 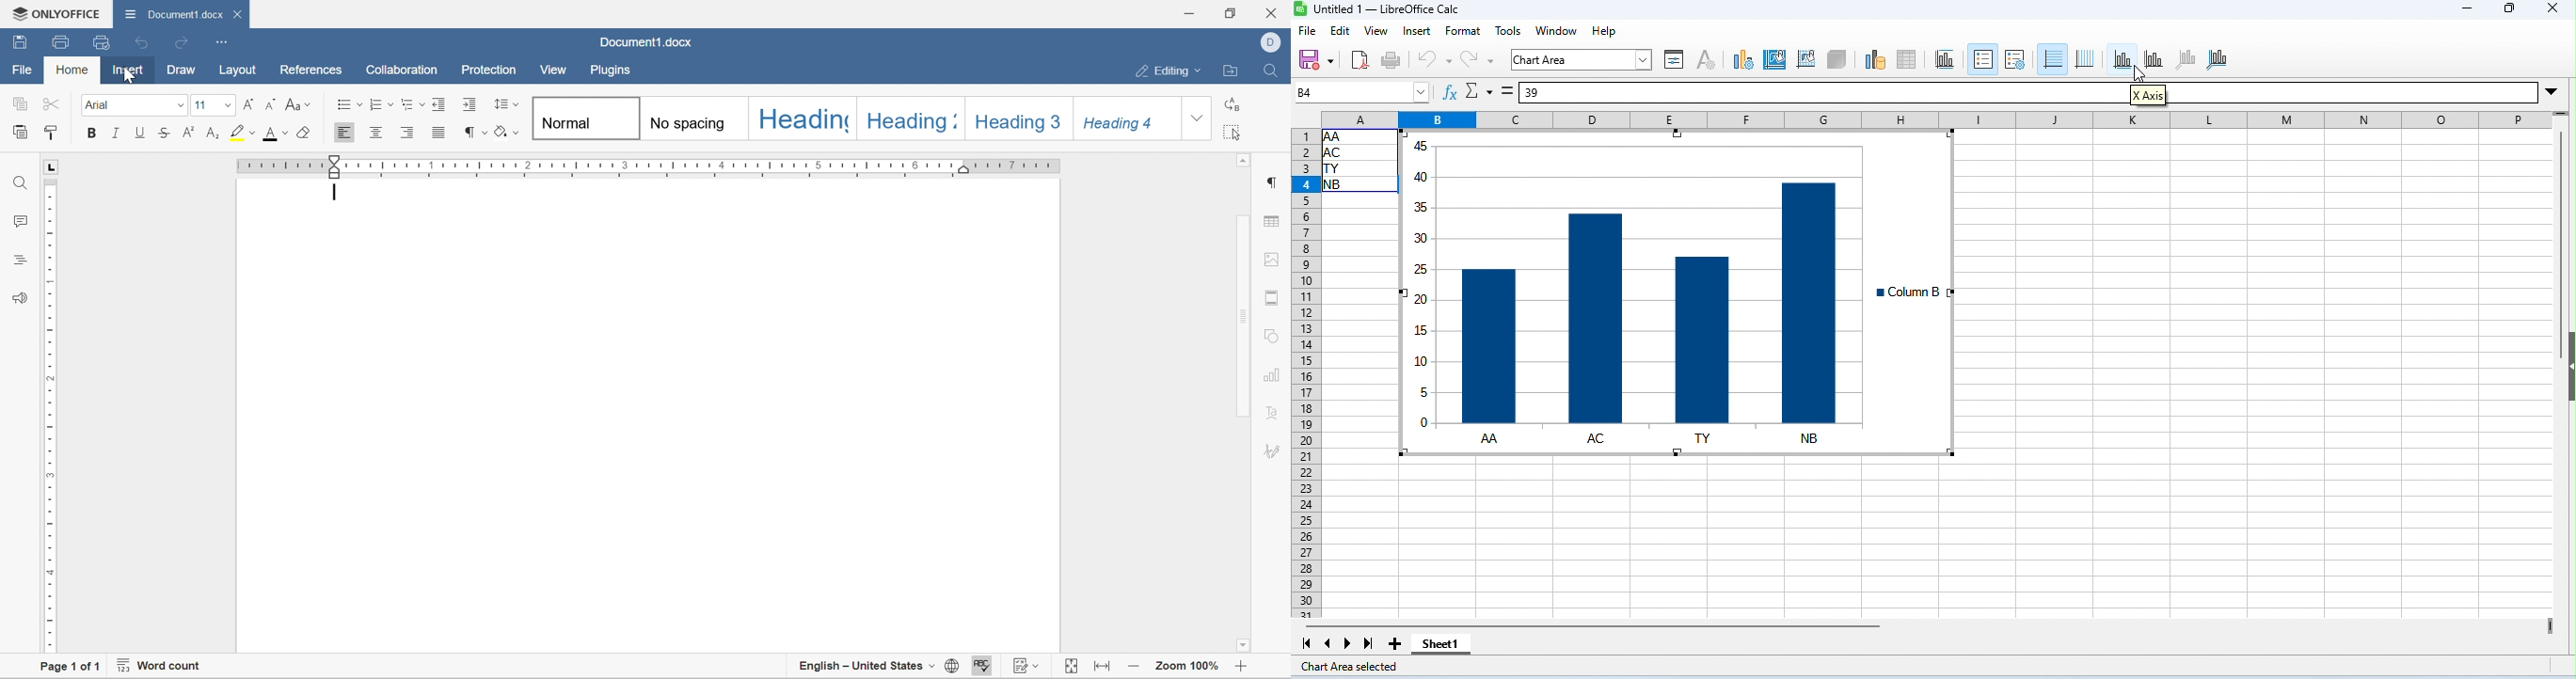 What do you see at coordinates (127, 71) in the screenshot?
I see `Insert` at bounding box center [127, 71].